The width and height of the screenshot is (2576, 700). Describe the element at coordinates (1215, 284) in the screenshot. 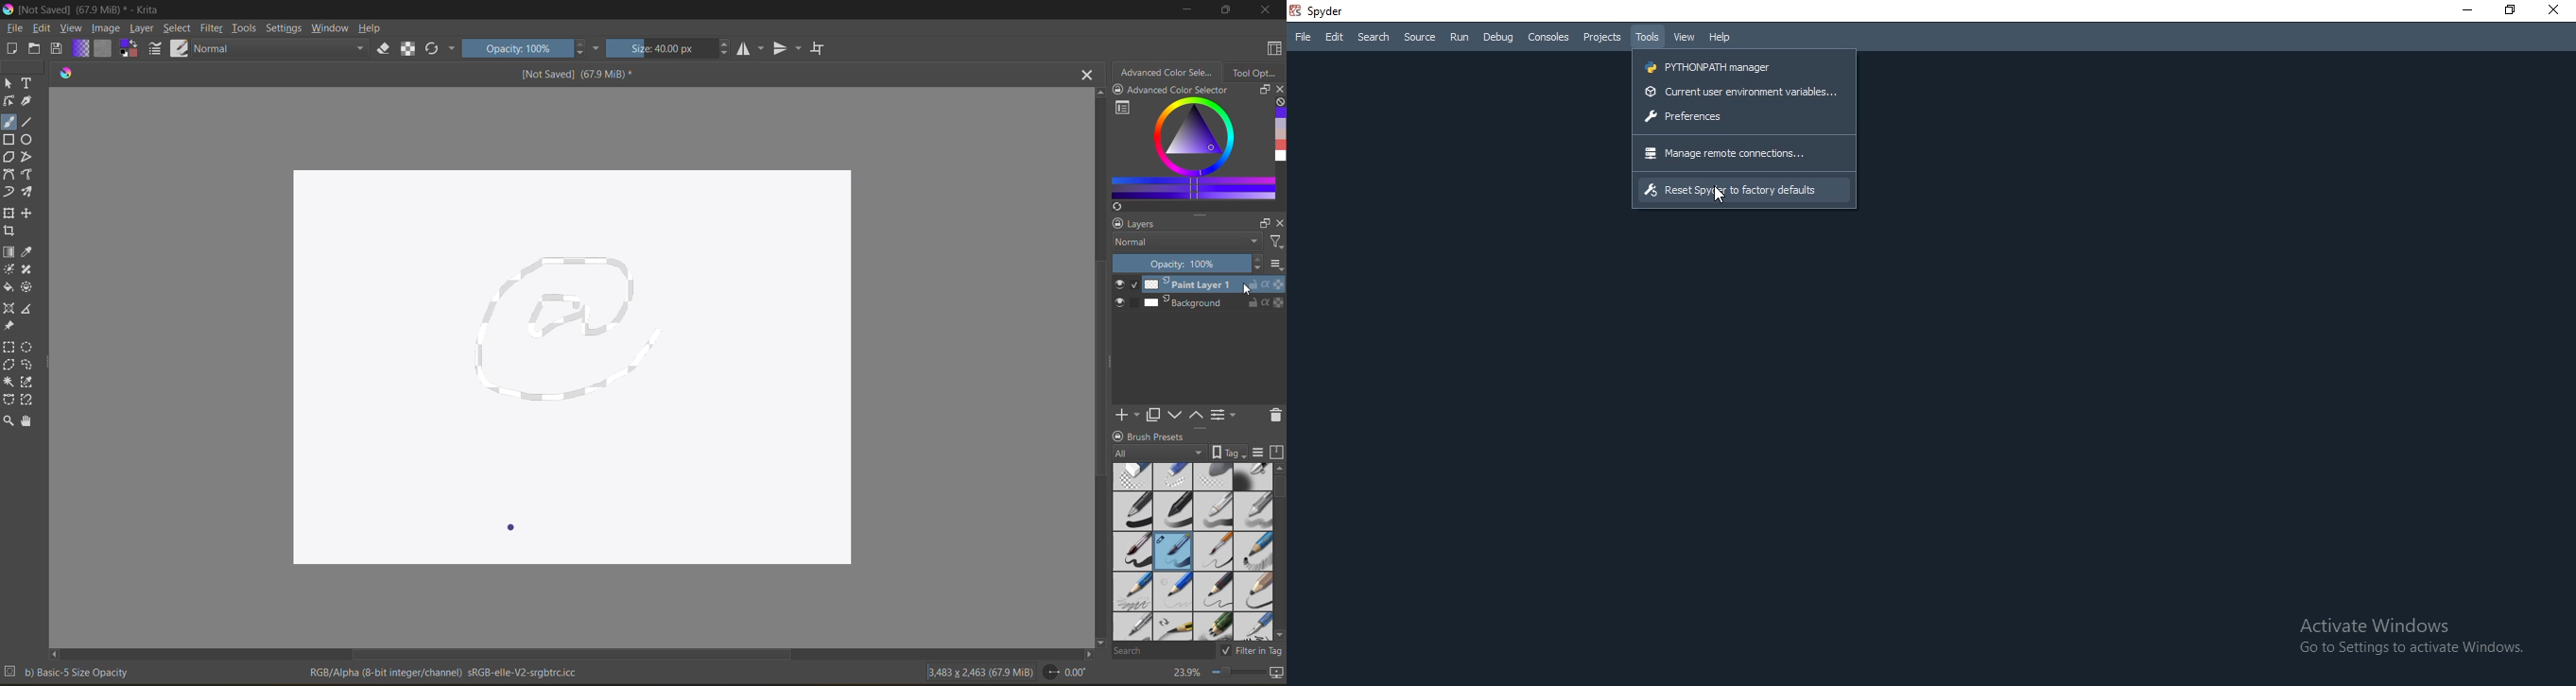

I see `Paint Layer 1` at that location.